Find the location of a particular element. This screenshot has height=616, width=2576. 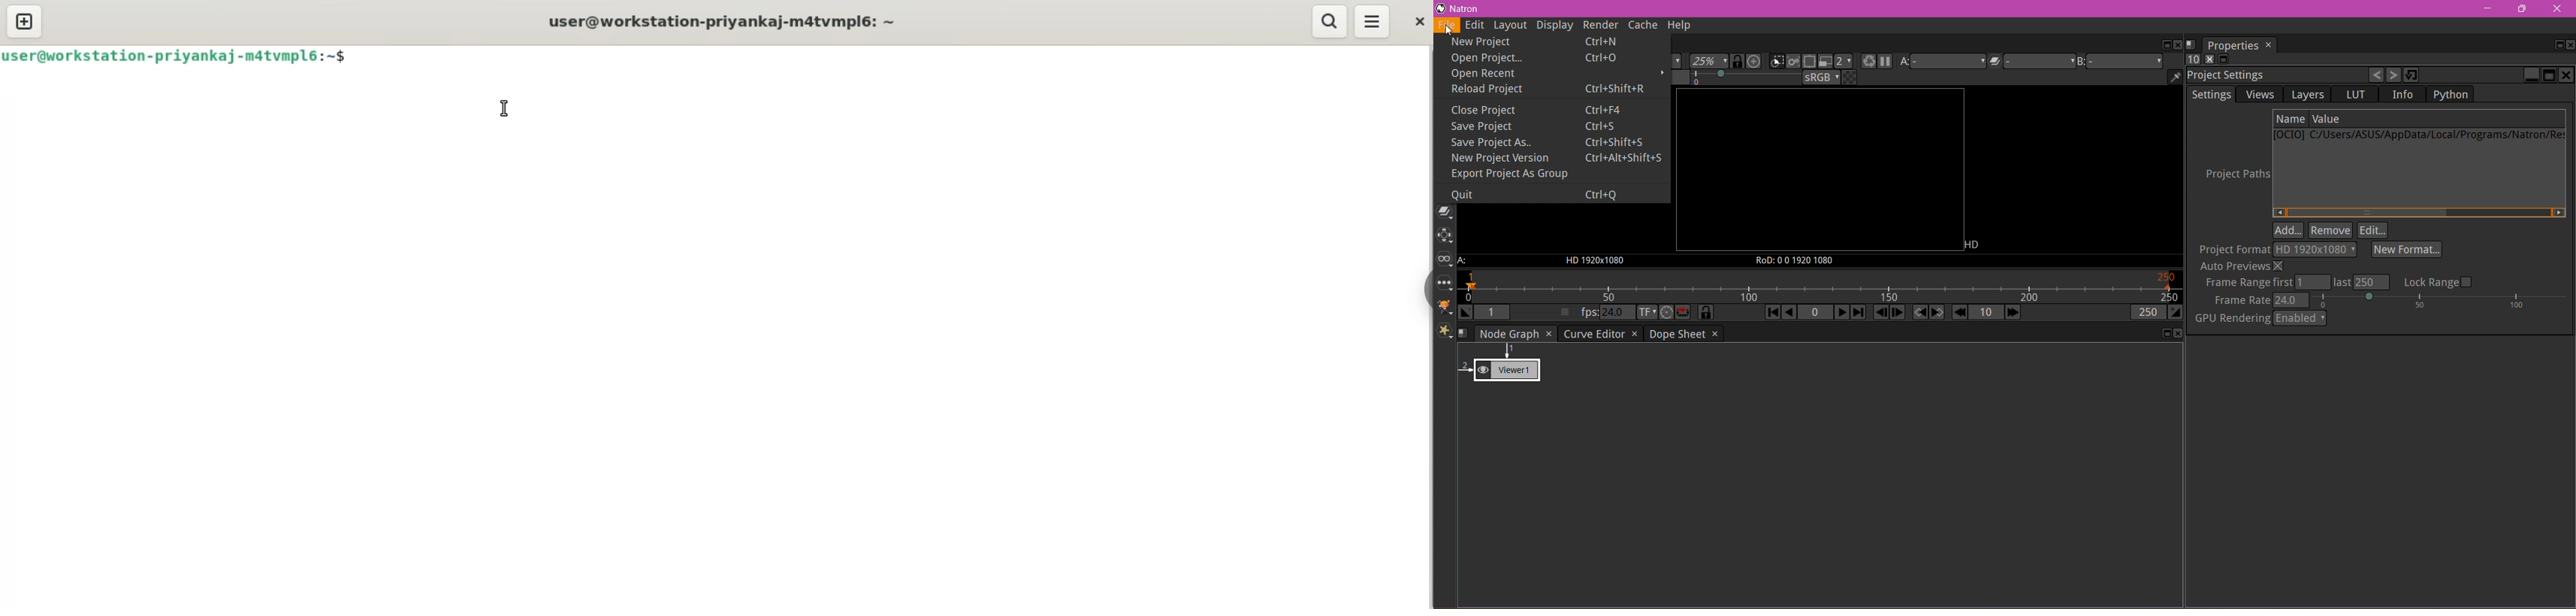

Close Tab is located at coordinates (2270, 46).